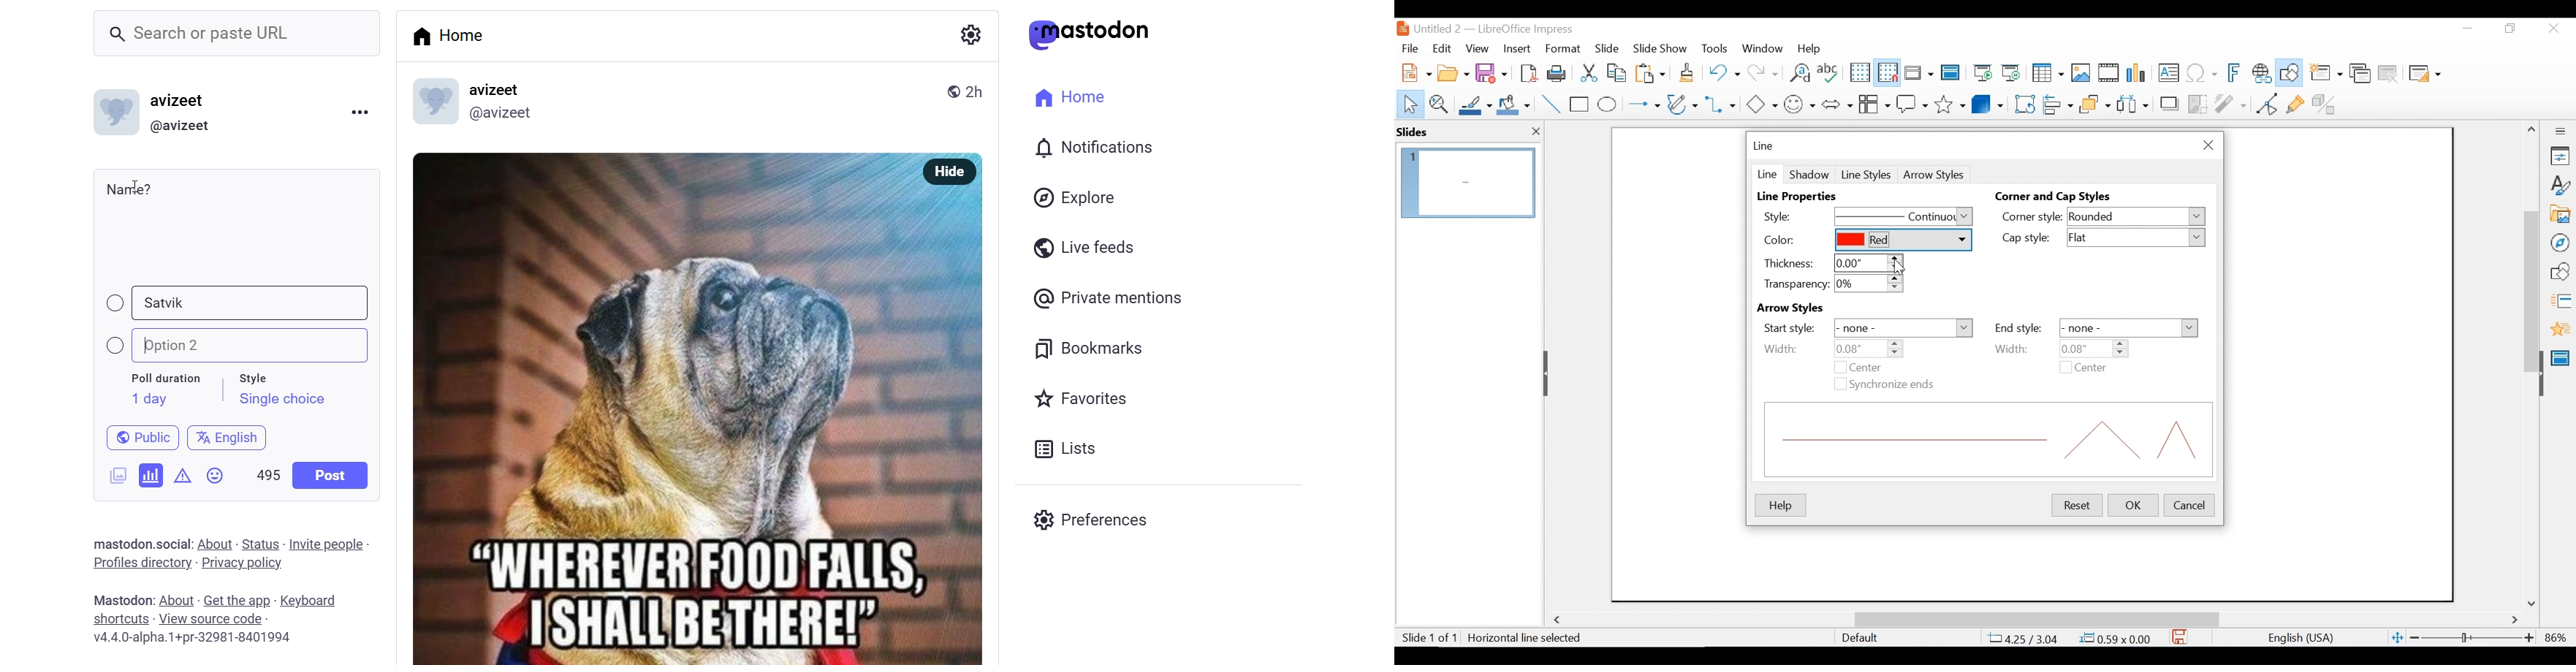 The image size is (2576, 672). Describe the element at coordinates (1453, 71) in the screenshot. I see `Open` at that location.